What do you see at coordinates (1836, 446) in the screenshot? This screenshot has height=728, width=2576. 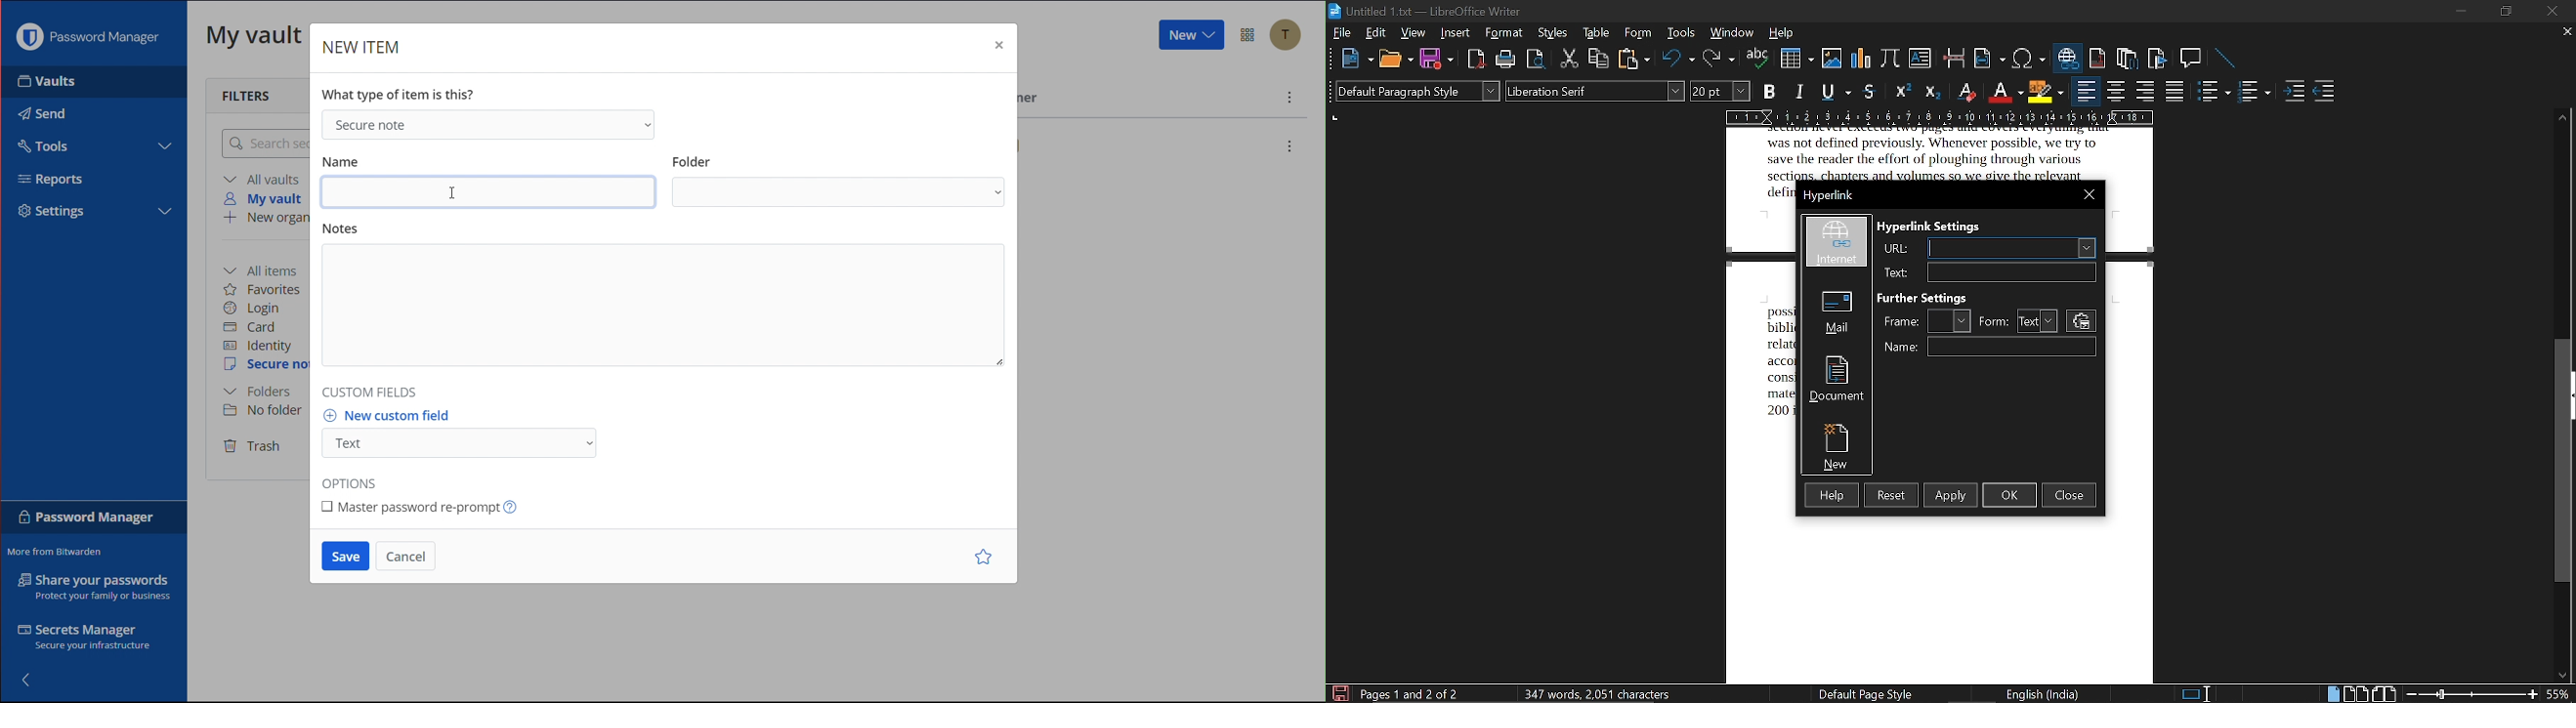 I see `new` at bounding box center [1836, 446].